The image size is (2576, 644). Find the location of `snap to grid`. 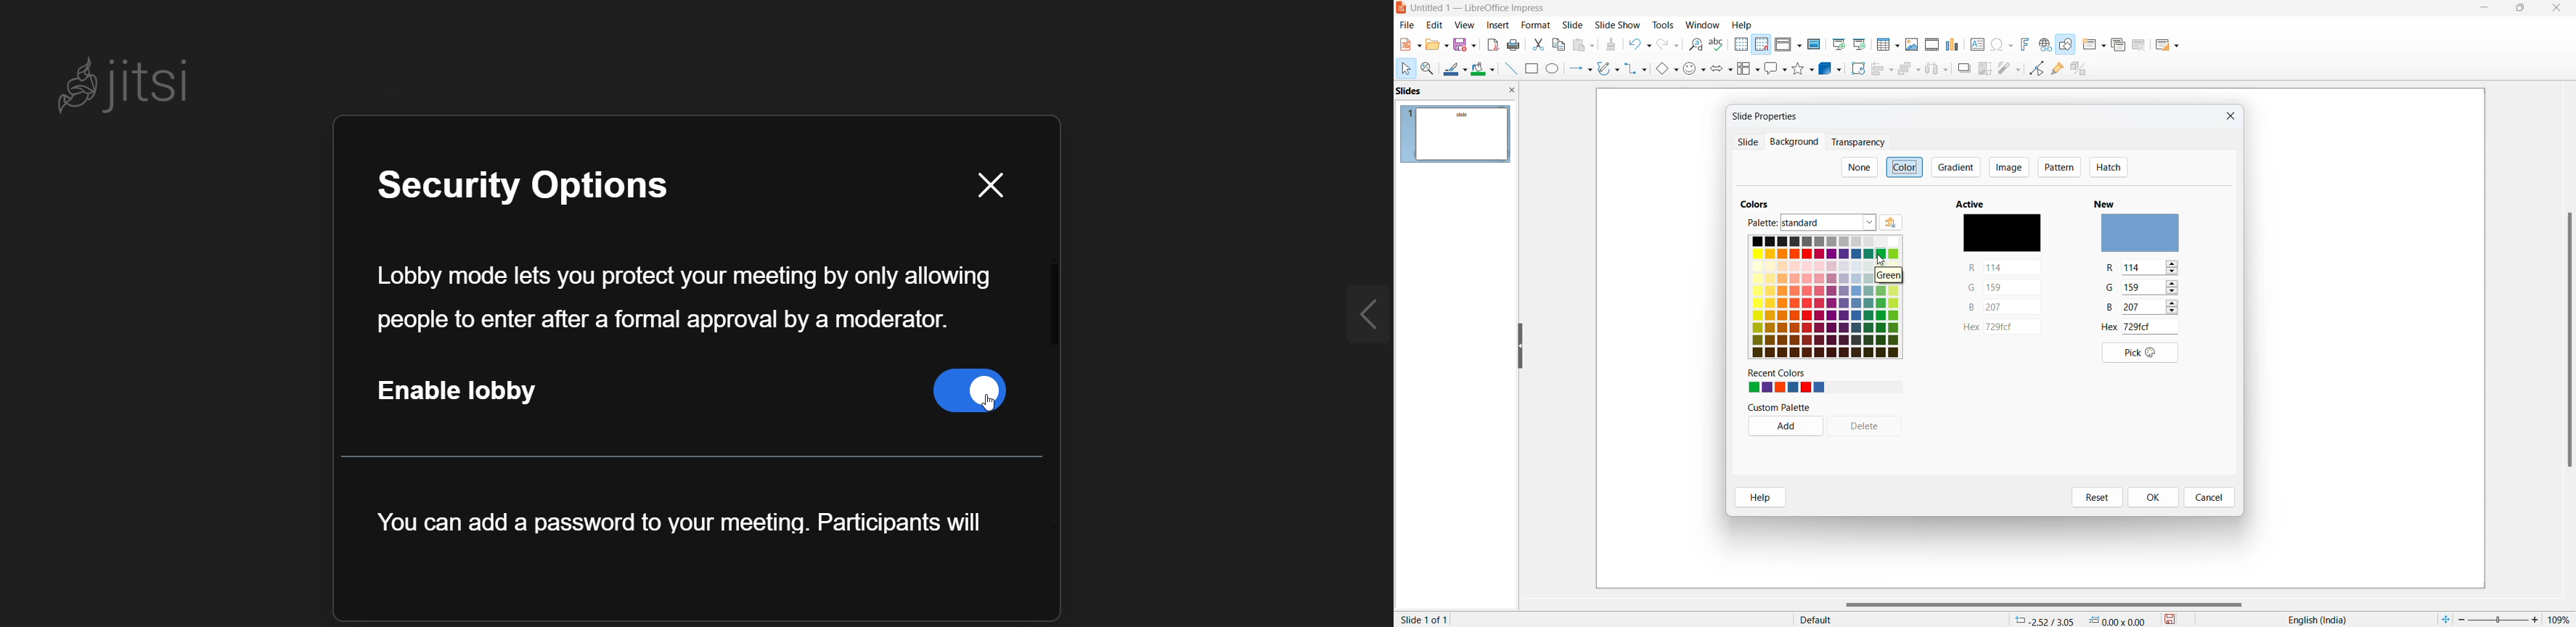

snap to grid is located at coordinates (1761, 46).